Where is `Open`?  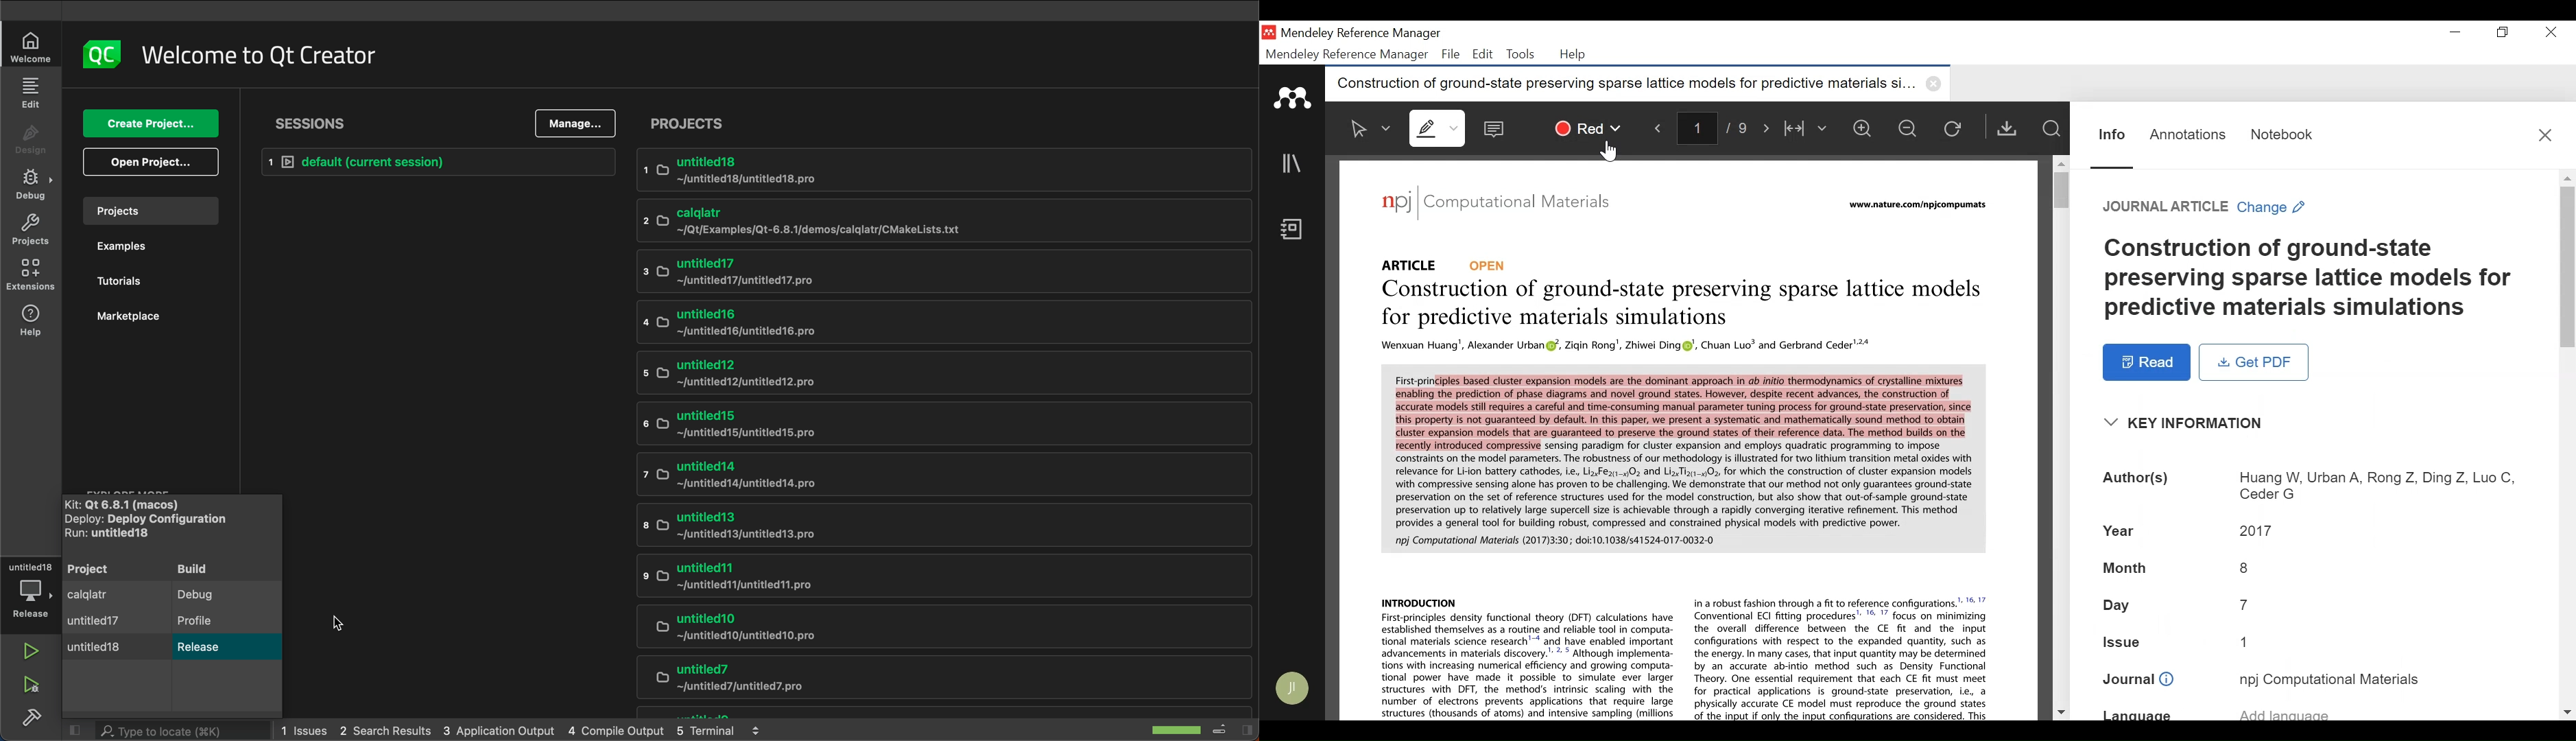 Open is located at coordinates (1491, 264).